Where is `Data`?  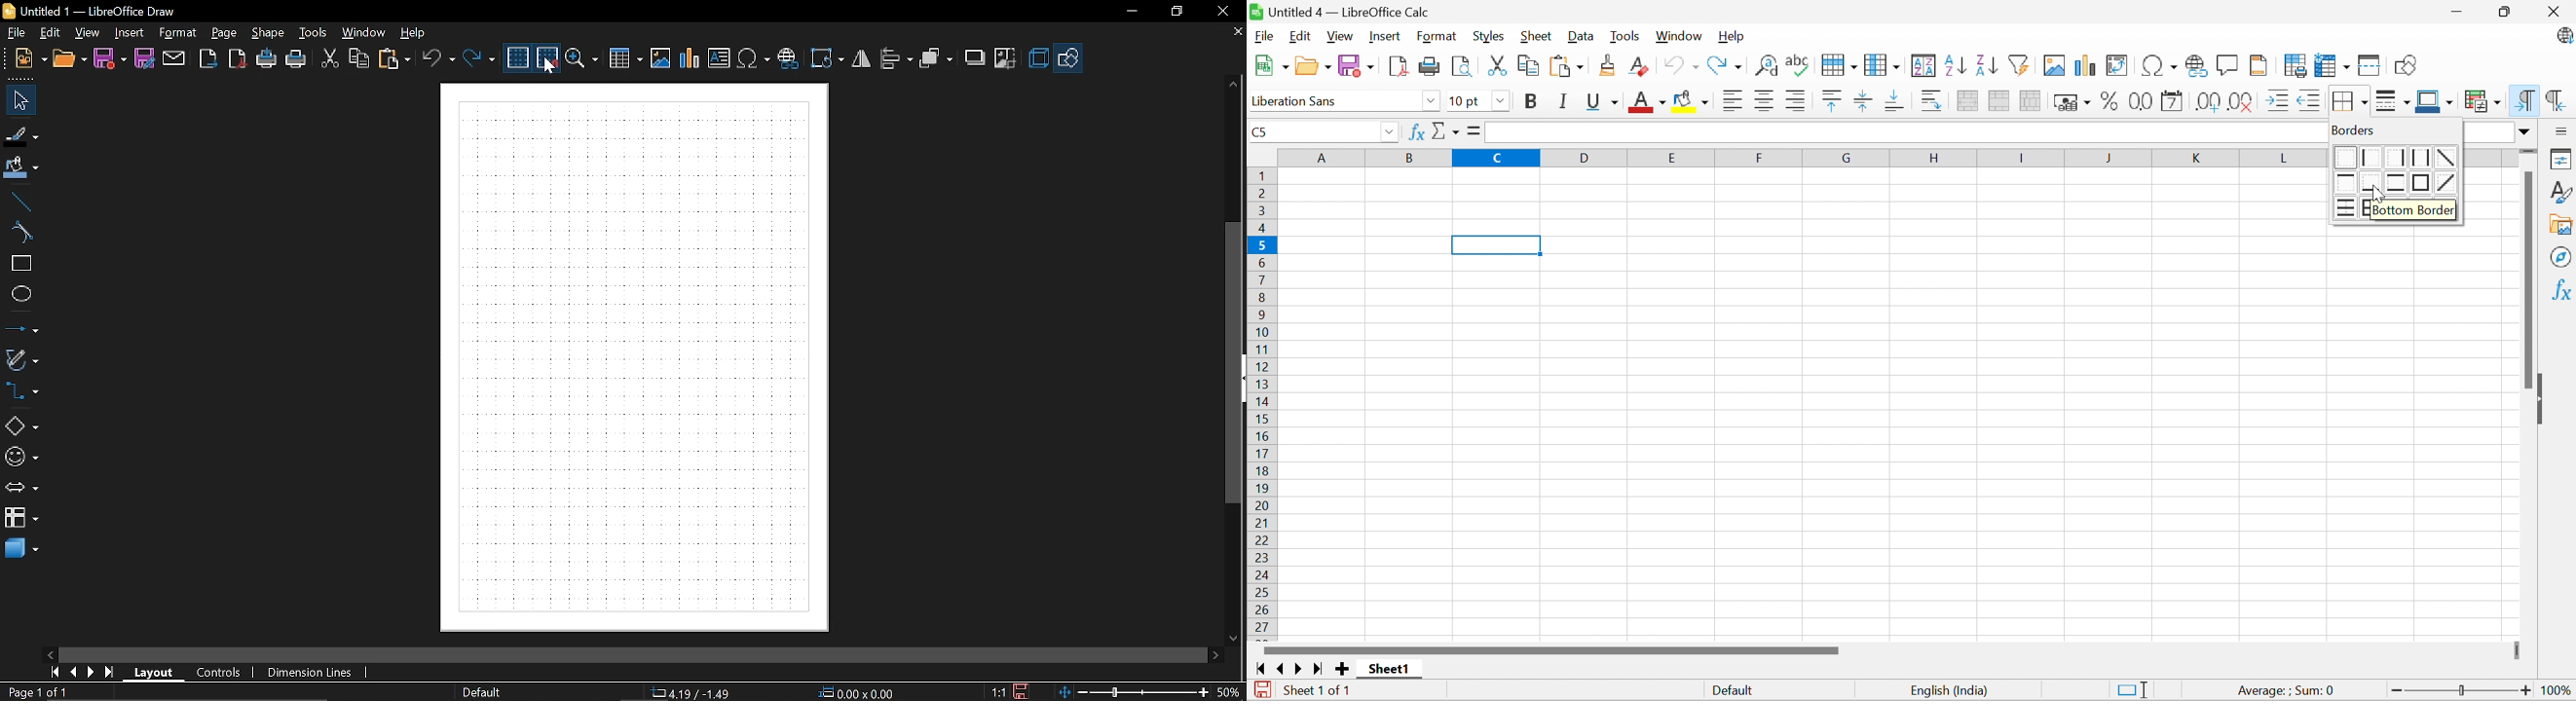 Data is located at coordinates (1579, 37).